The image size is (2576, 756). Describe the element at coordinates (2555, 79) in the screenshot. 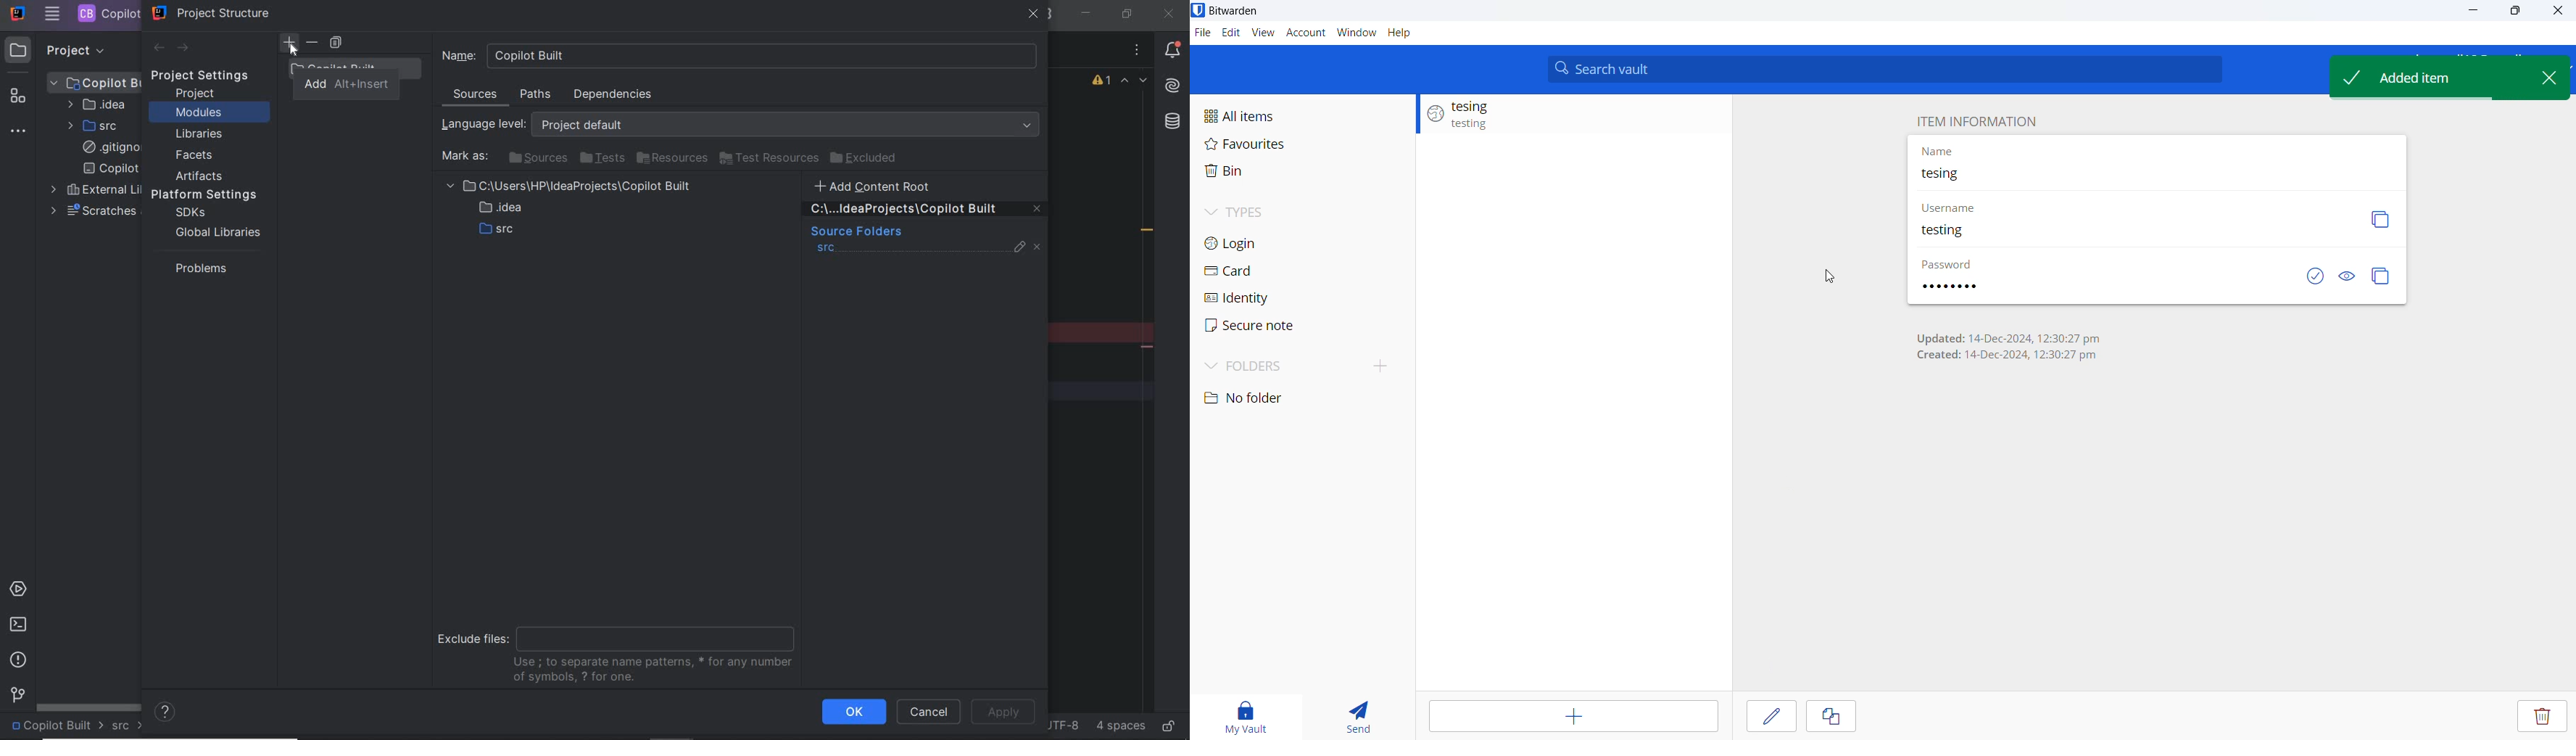

I see `close` at that location.